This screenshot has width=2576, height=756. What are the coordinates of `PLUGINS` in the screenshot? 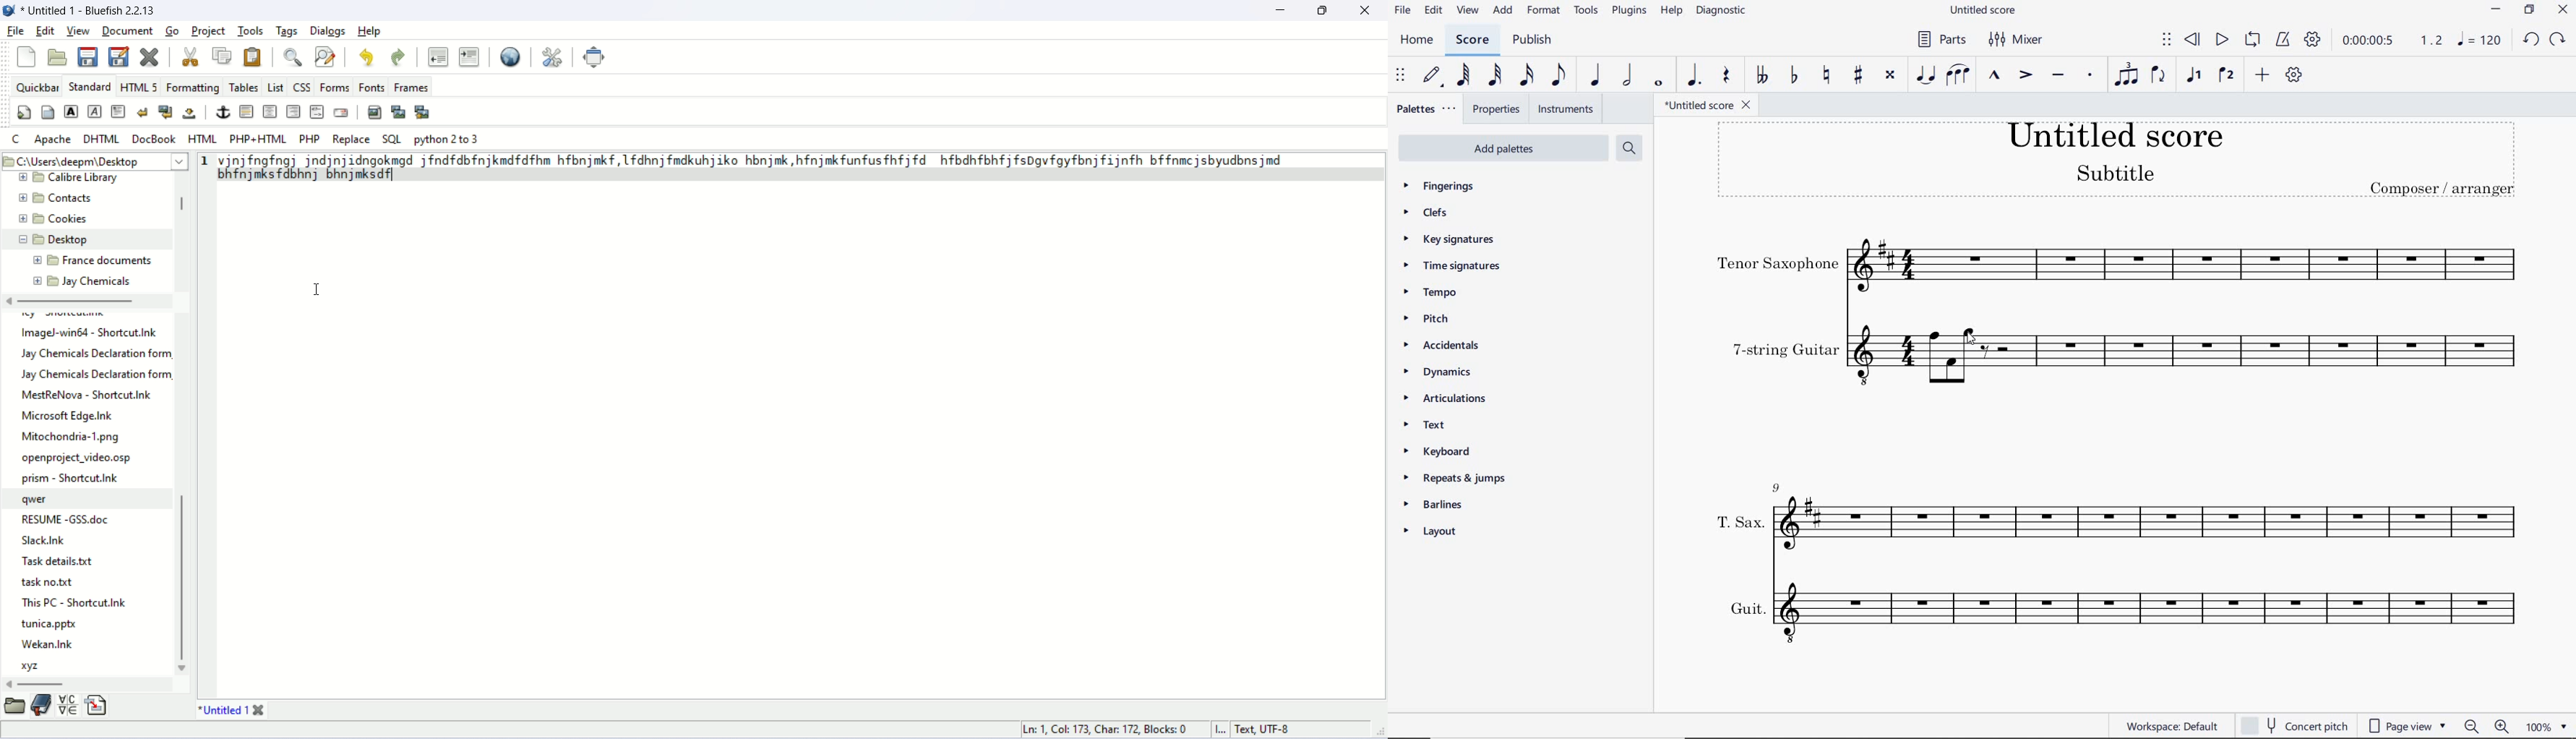 It's located at (1629, 13).